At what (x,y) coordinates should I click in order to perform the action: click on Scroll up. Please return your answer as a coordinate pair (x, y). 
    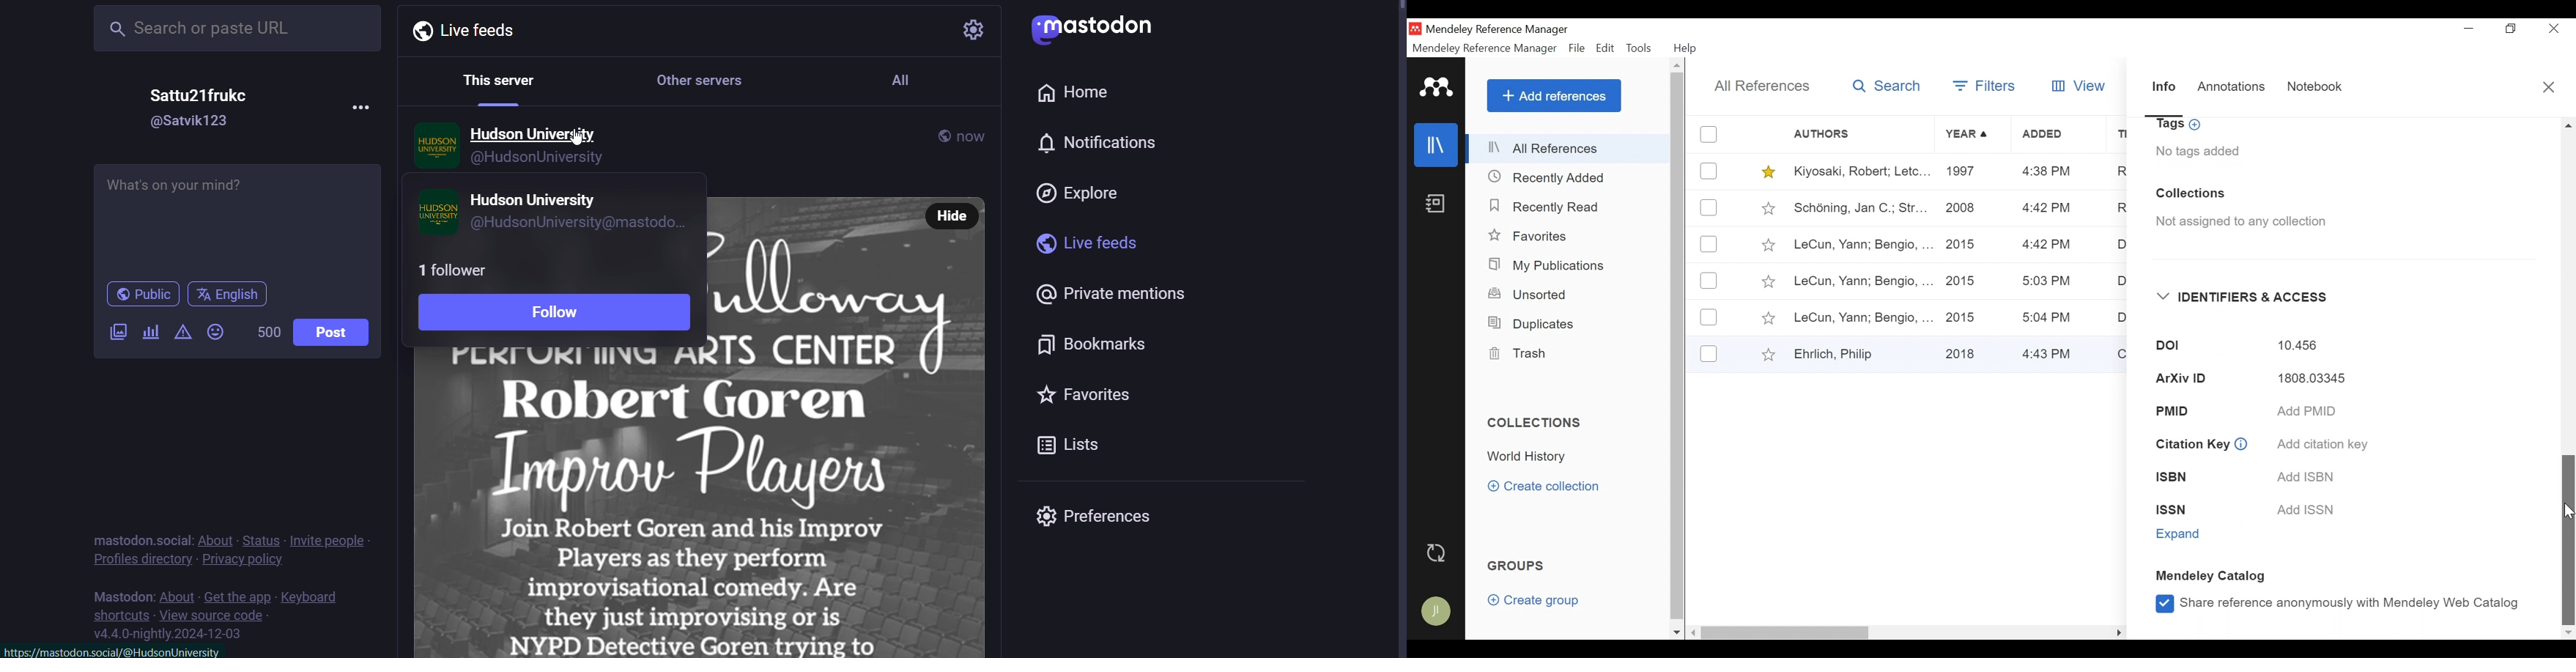
    Looking at the image, I should click on (2569, 125).